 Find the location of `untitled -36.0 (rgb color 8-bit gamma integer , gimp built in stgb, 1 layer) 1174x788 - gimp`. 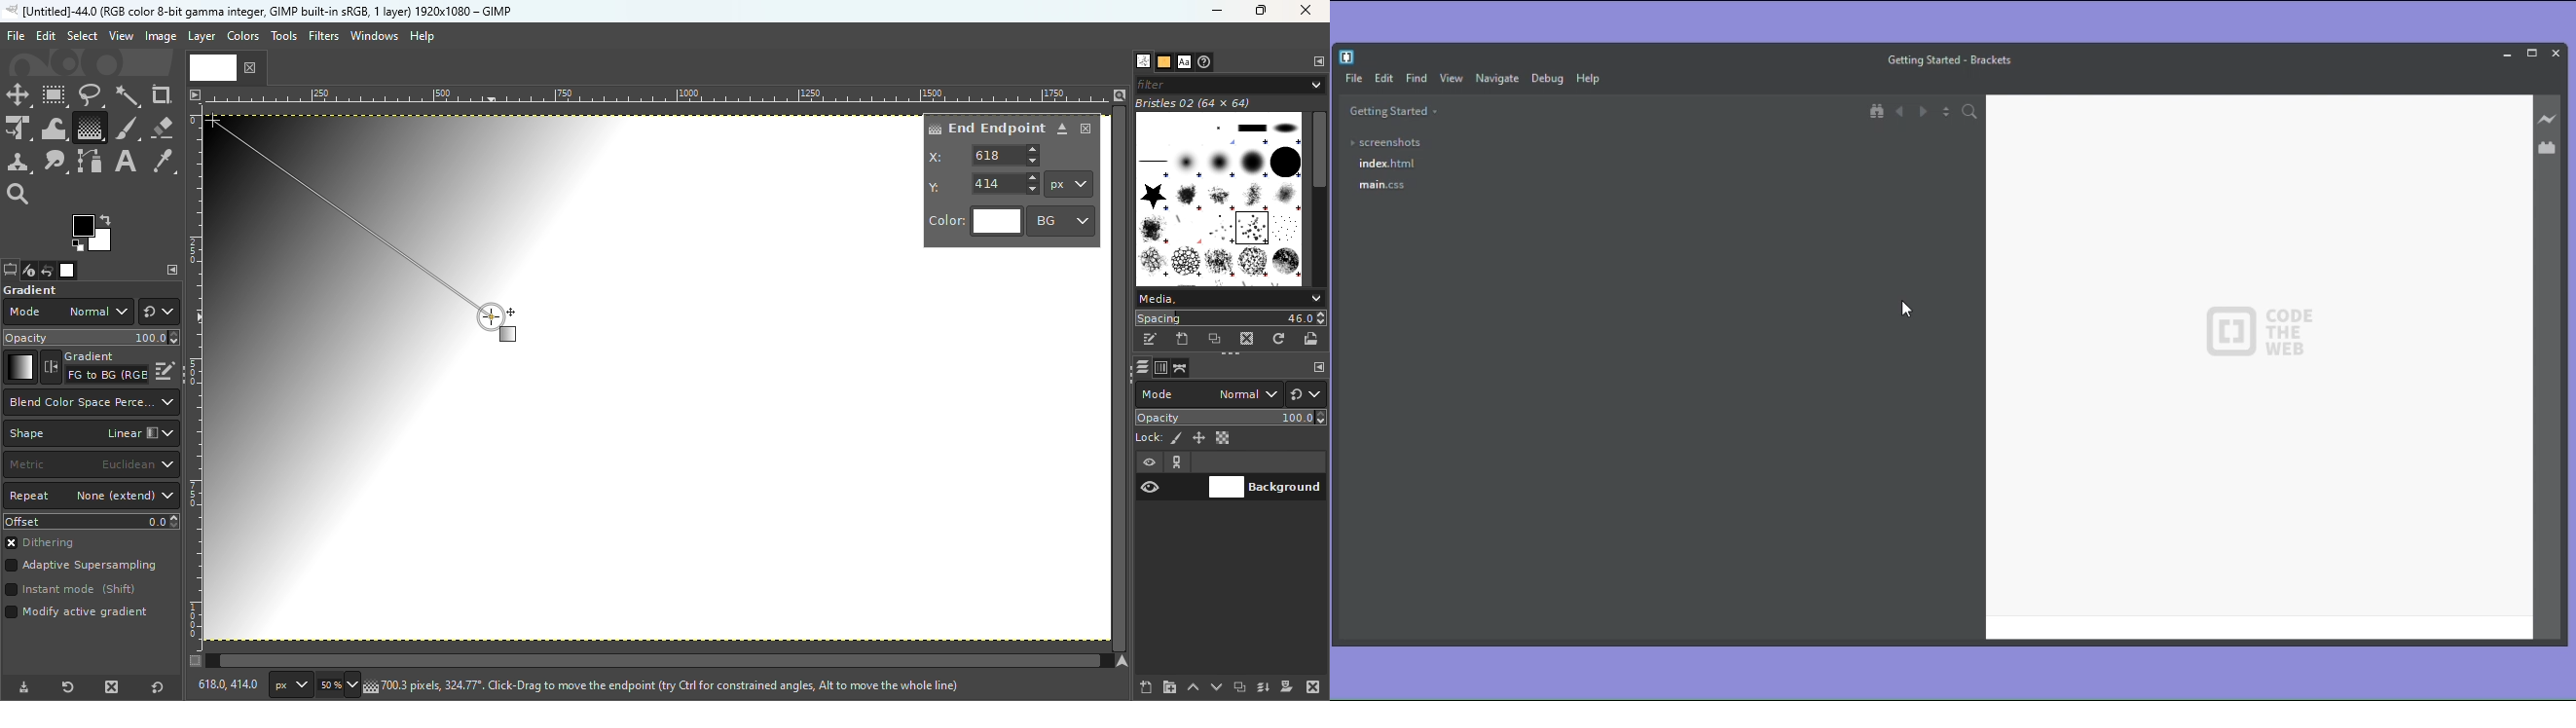

untitled -36.0 (rgb color 8-bit gamma integer , gimp built in stgb, 1 layer) 1174x788 - gimp is located at coordinates (258, 11).